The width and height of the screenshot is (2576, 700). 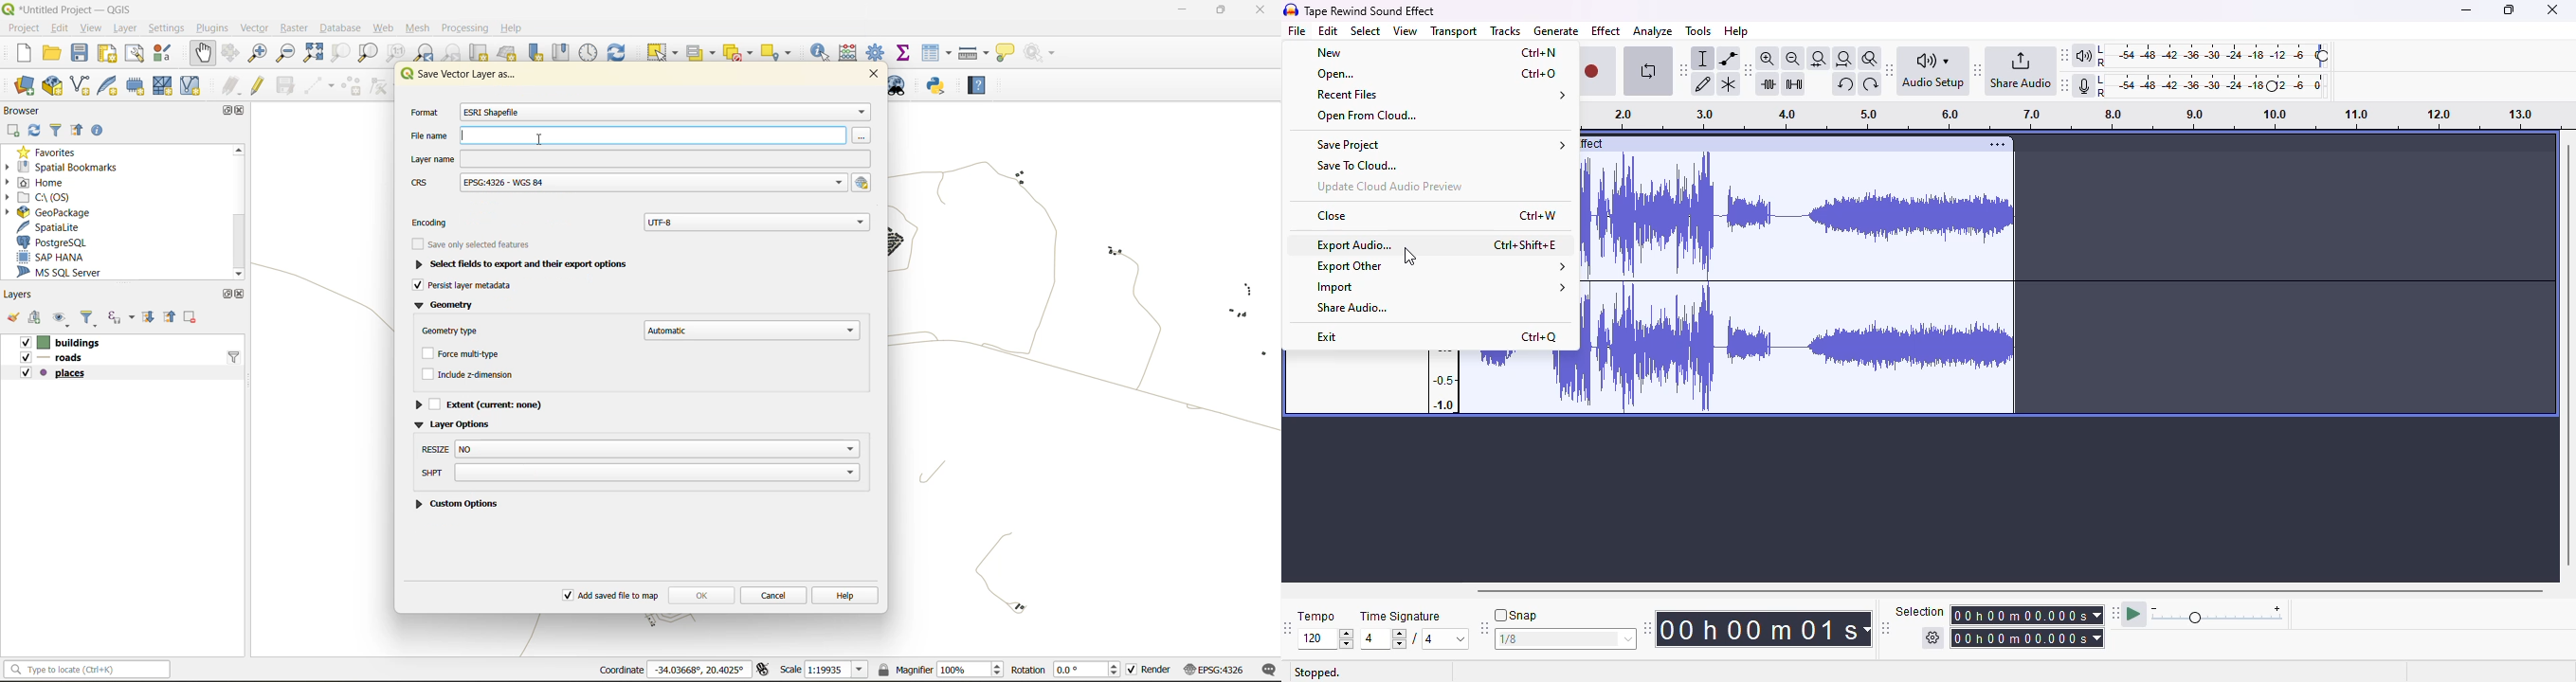 What do you see at coordinates (1526, 244) in the screenshot?
I see `shortcut for export audio` at bounding box center [1526, 244].